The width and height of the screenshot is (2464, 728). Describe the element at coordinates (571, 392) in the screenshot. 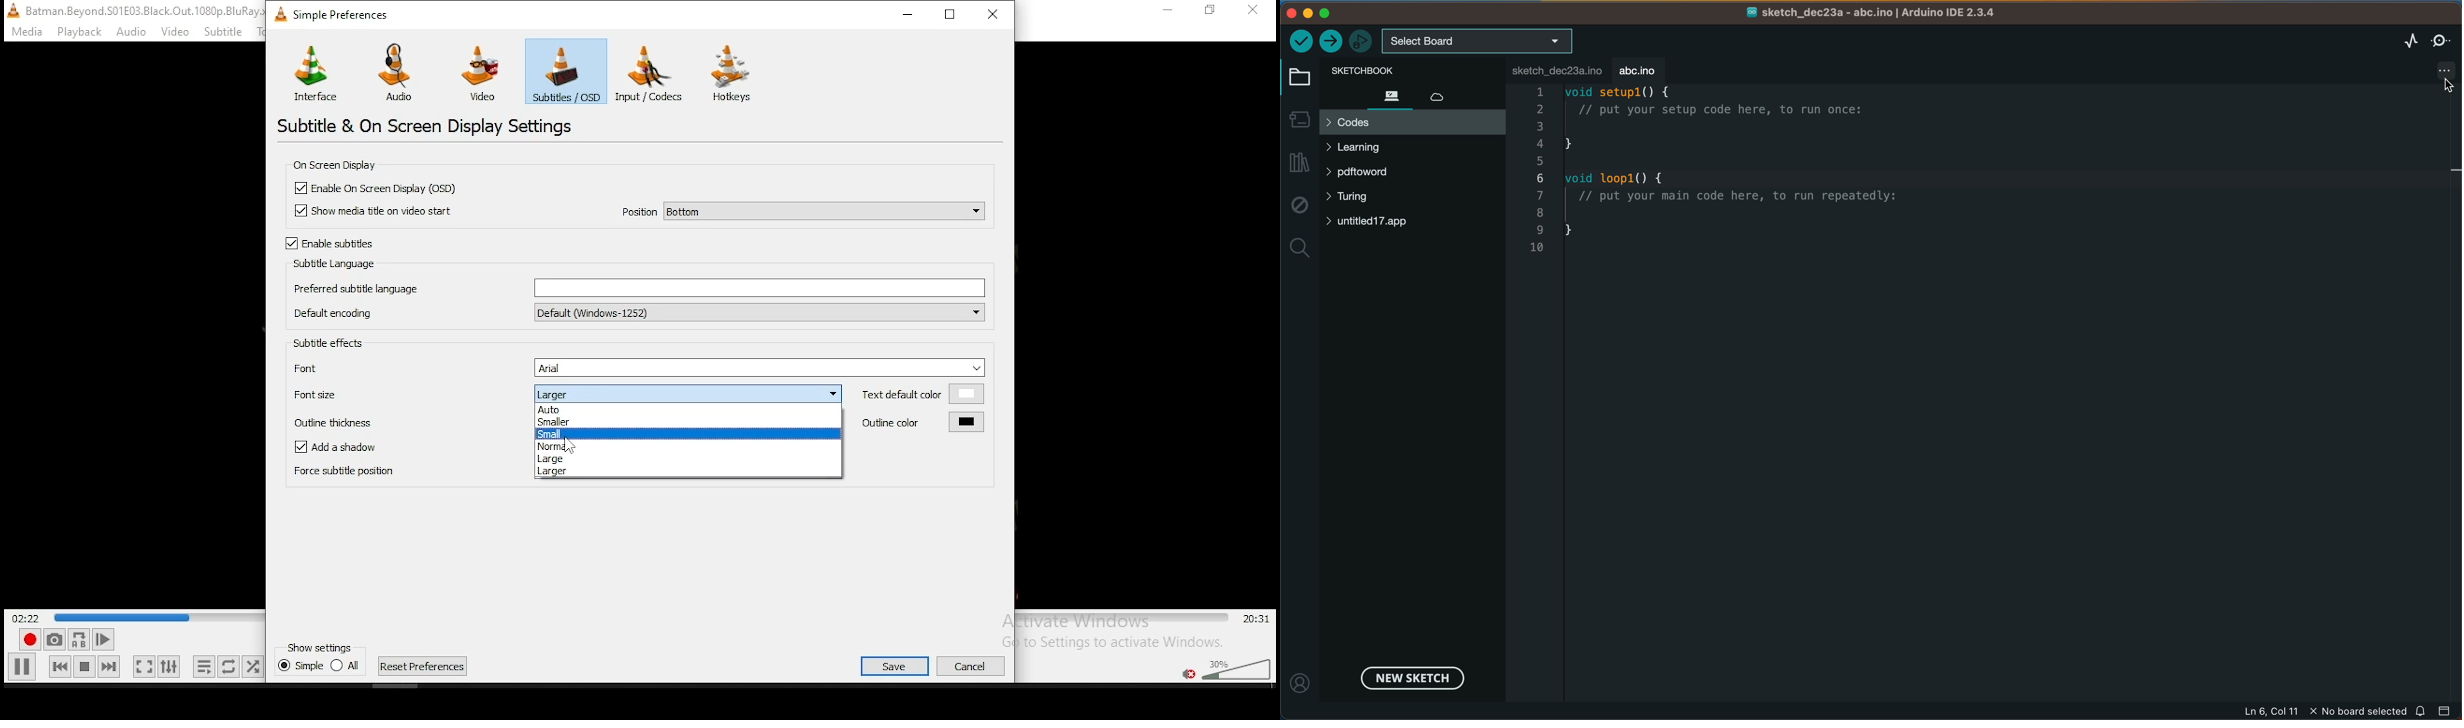

I see `font size` at that location.